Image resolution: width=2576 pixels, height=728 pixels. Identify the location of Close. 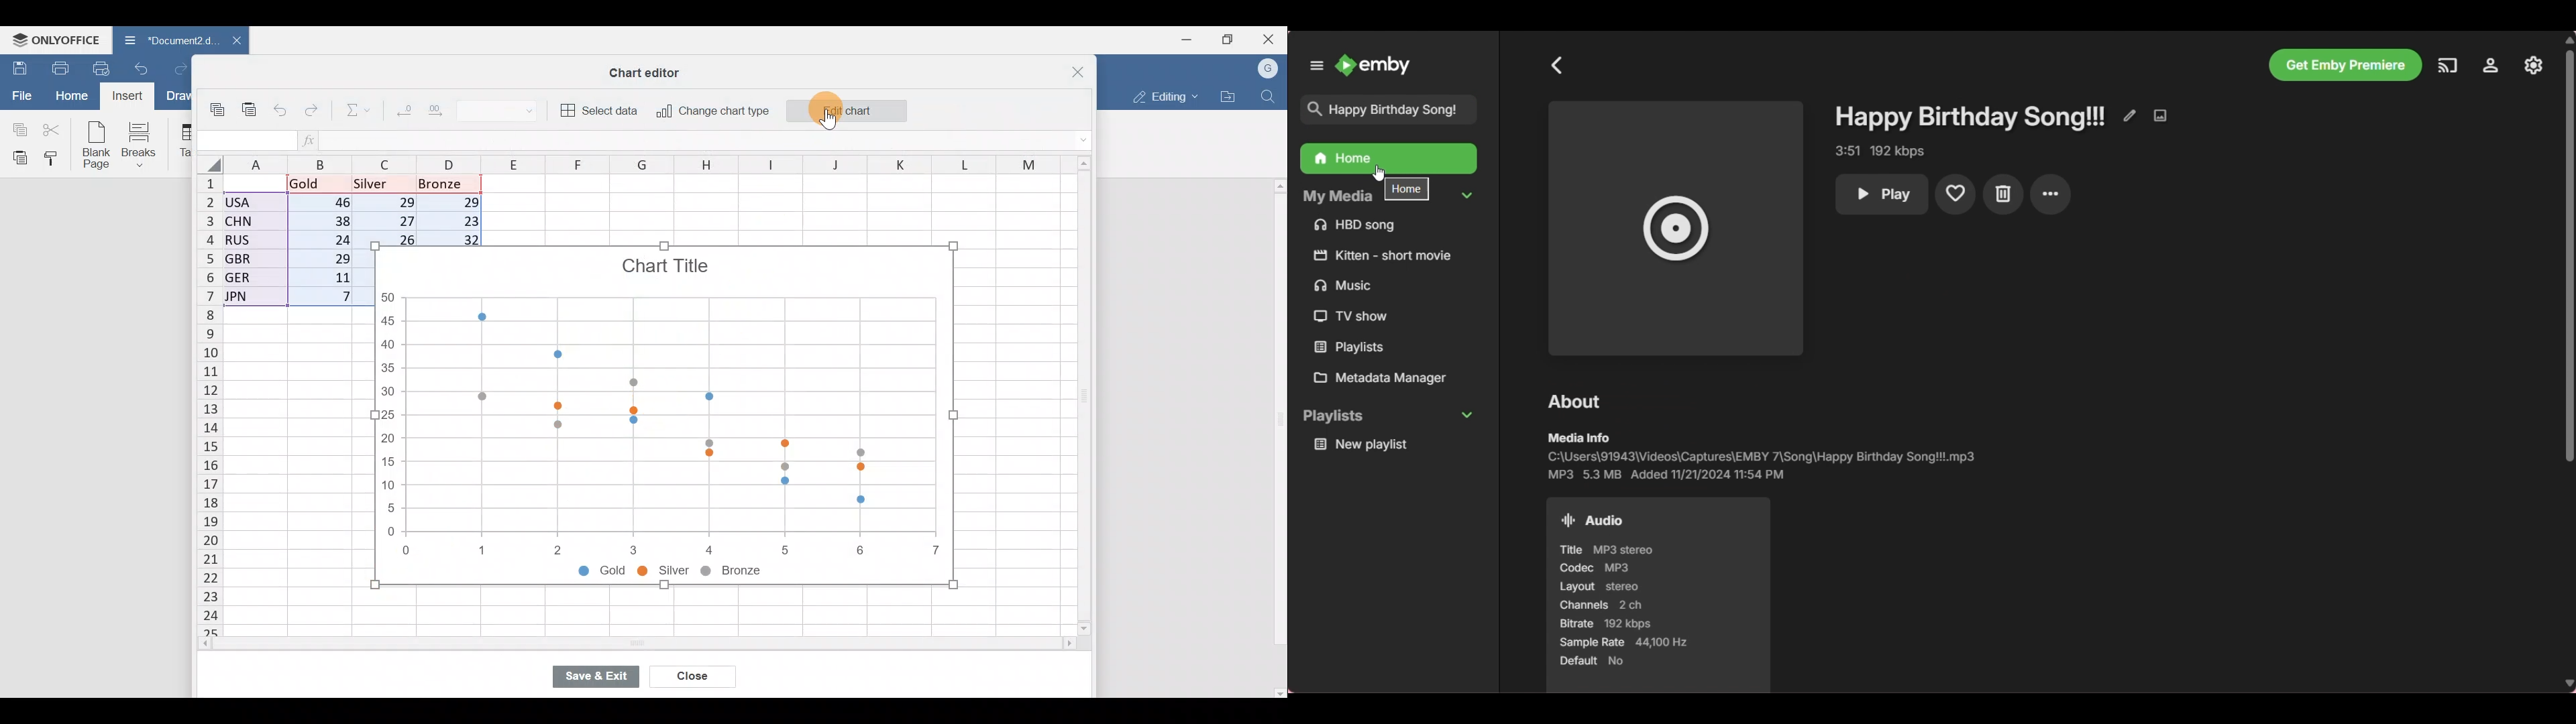
(689, 678).